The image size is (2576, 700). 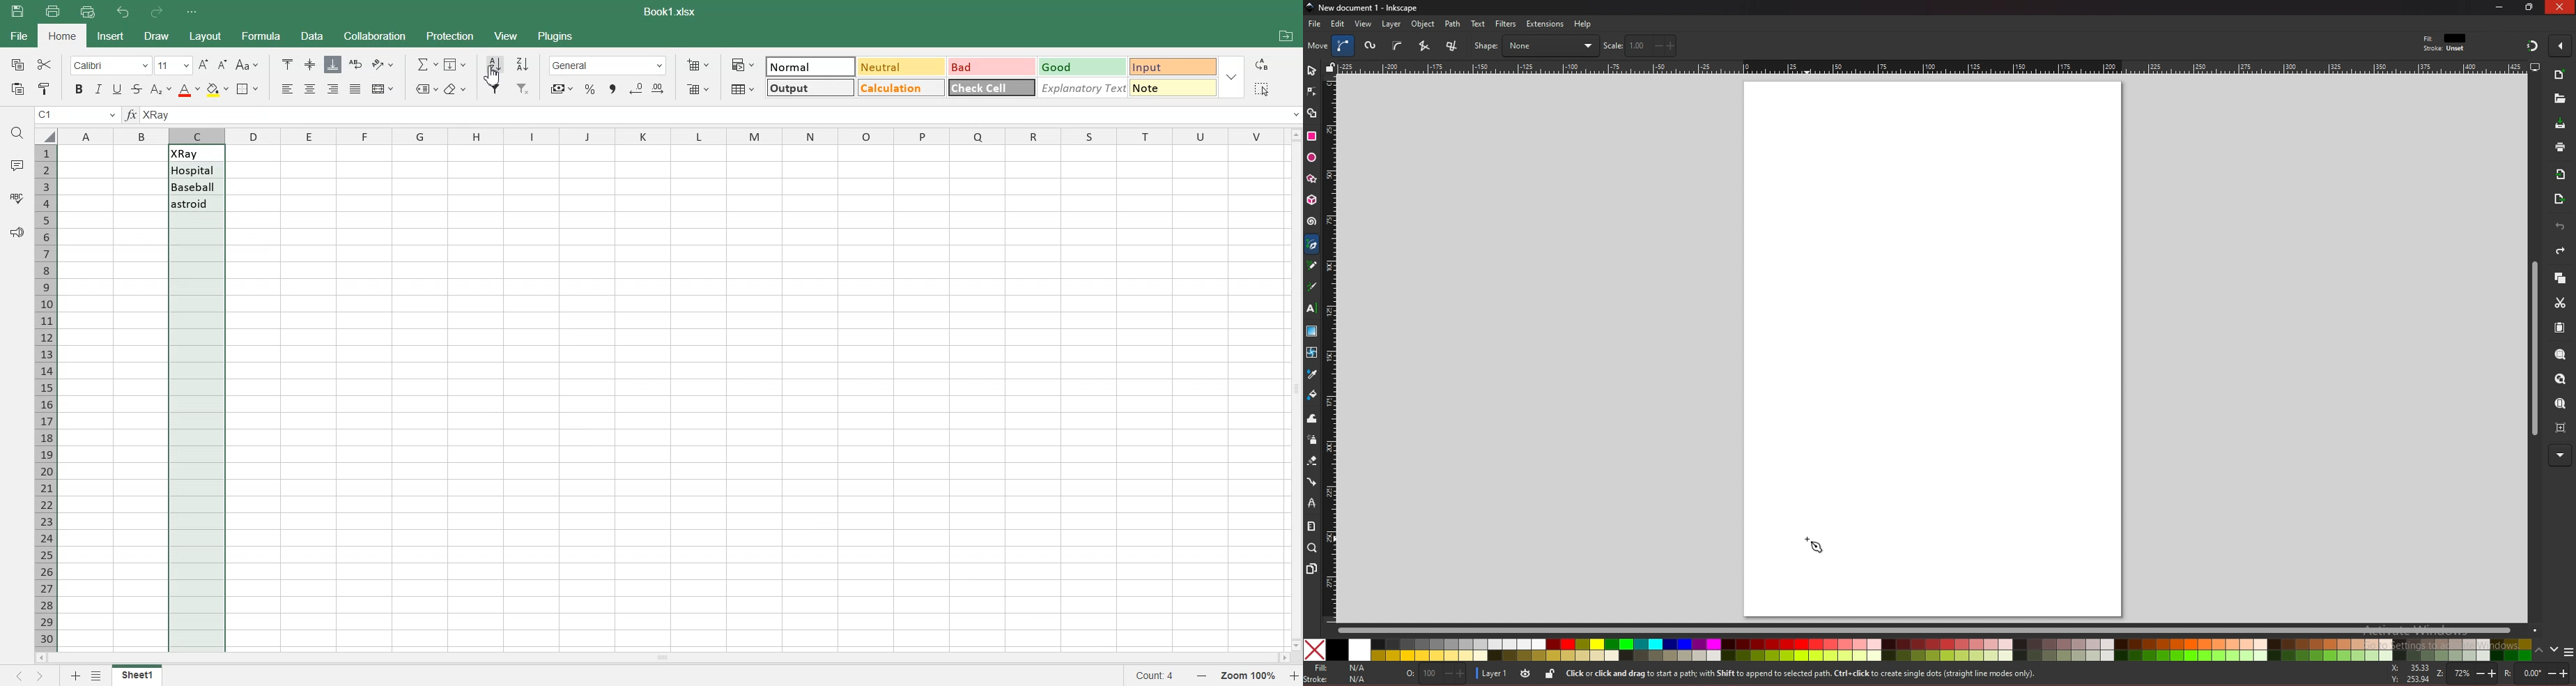 What do you see at coordinates (1815, 544) in the screenshot?
I see `cursor` at bounding box center [1815, 544].